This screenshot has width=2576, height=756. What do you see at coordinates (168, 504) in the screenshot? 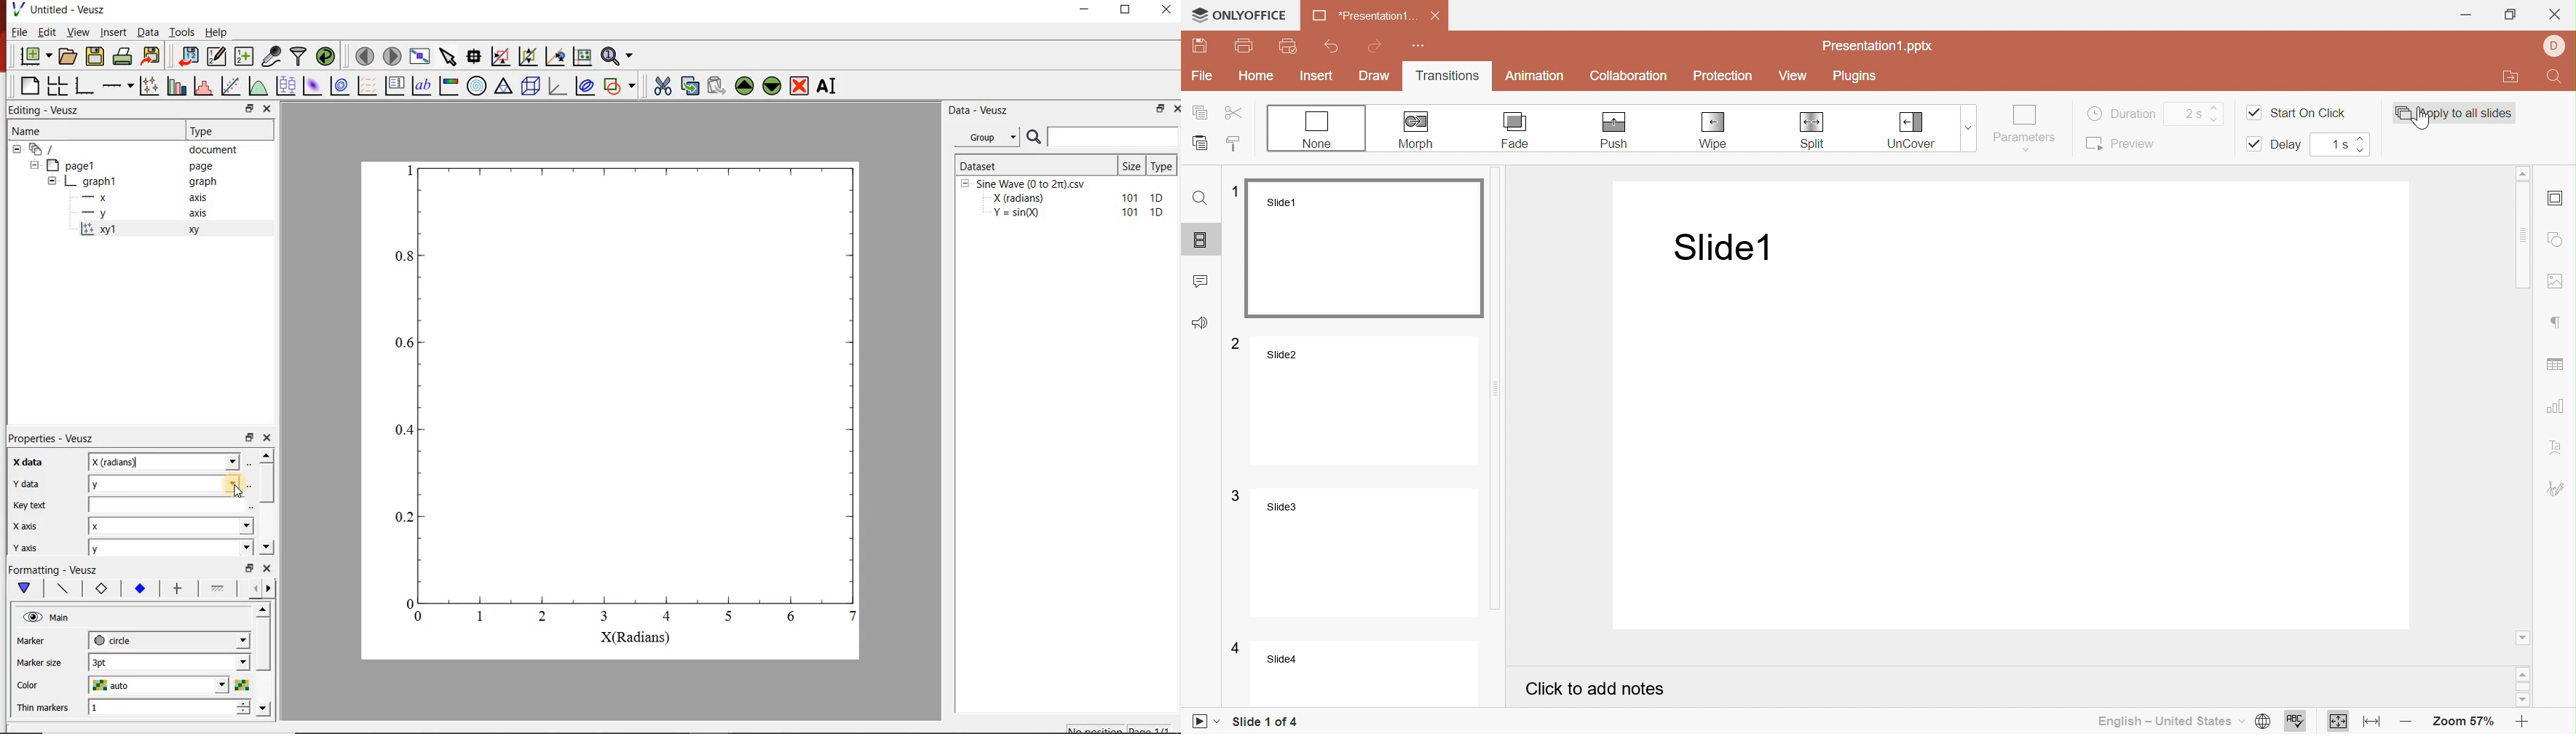
I see `Auto` at bounding box center [168, 504].